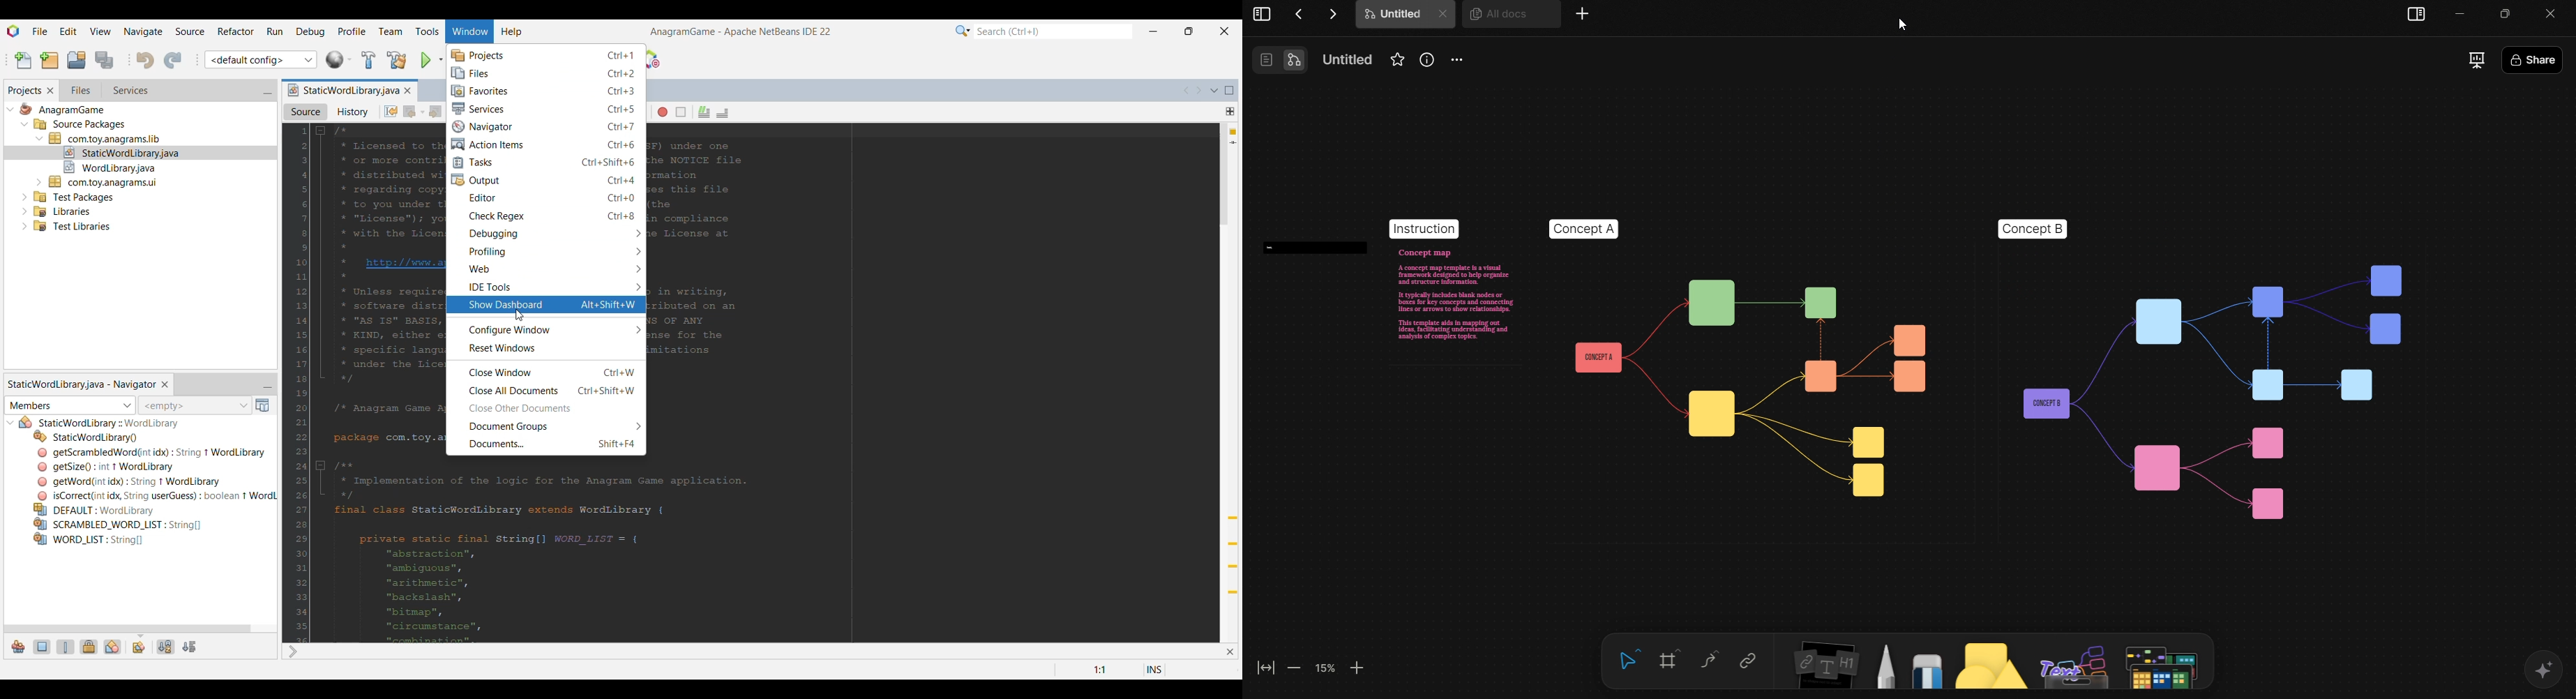  I want to click on Insert Elements Tool, so click(1823, 668).